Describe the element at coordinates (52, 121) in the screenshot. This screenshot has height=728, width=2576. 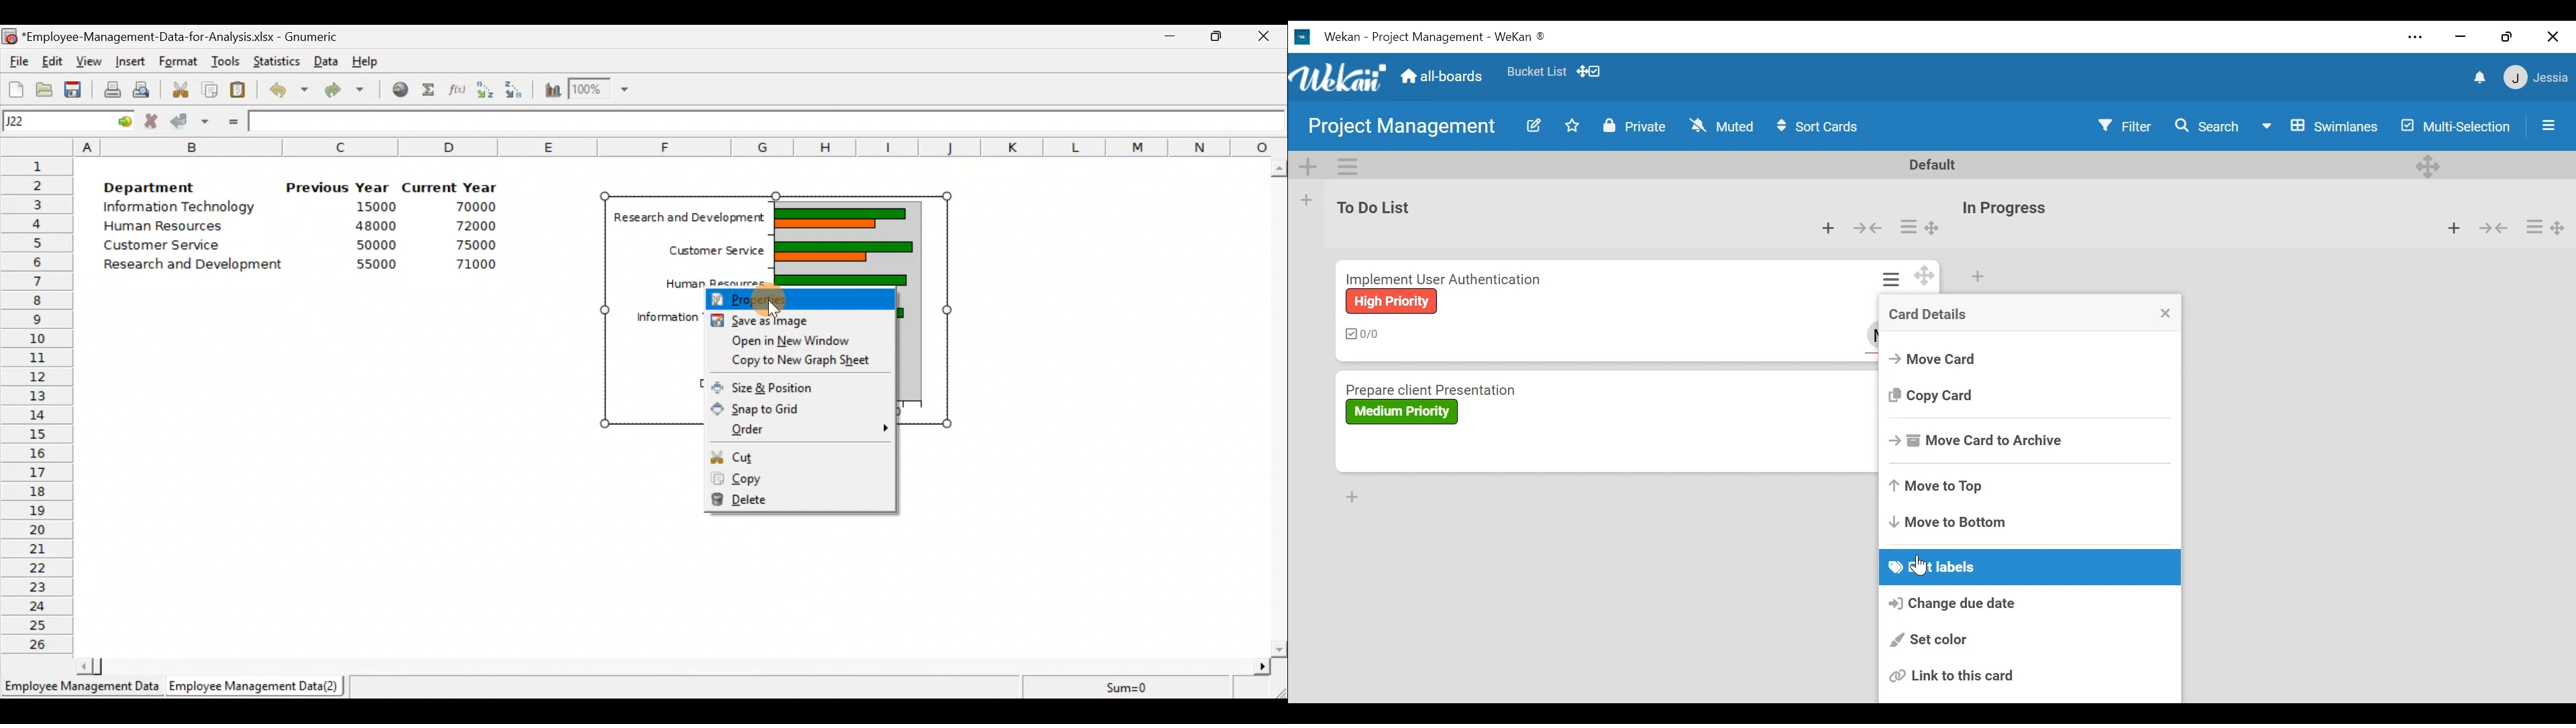
I see `Cell name J22` at that location.